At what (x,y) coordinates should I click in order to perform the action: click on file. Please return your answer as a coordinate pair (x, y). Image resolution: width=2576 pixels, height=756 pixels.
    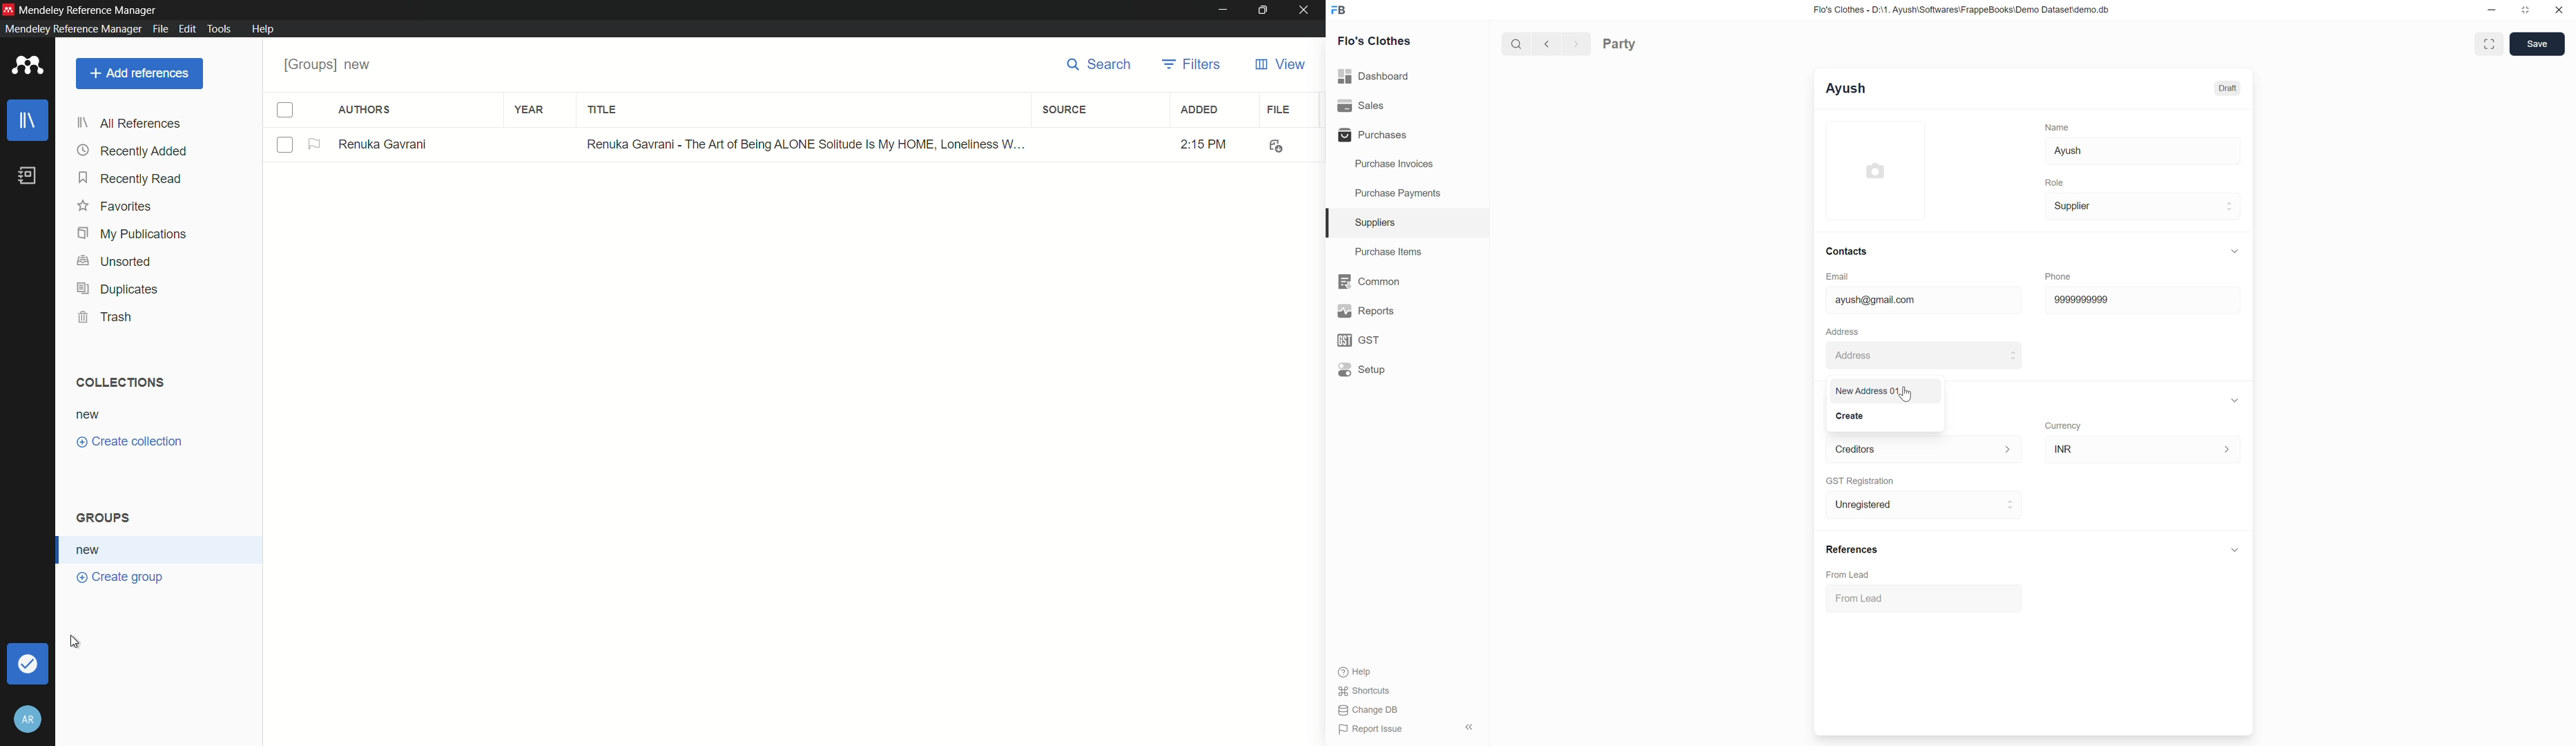
    Looking at the image, I should click on (1279, 111).